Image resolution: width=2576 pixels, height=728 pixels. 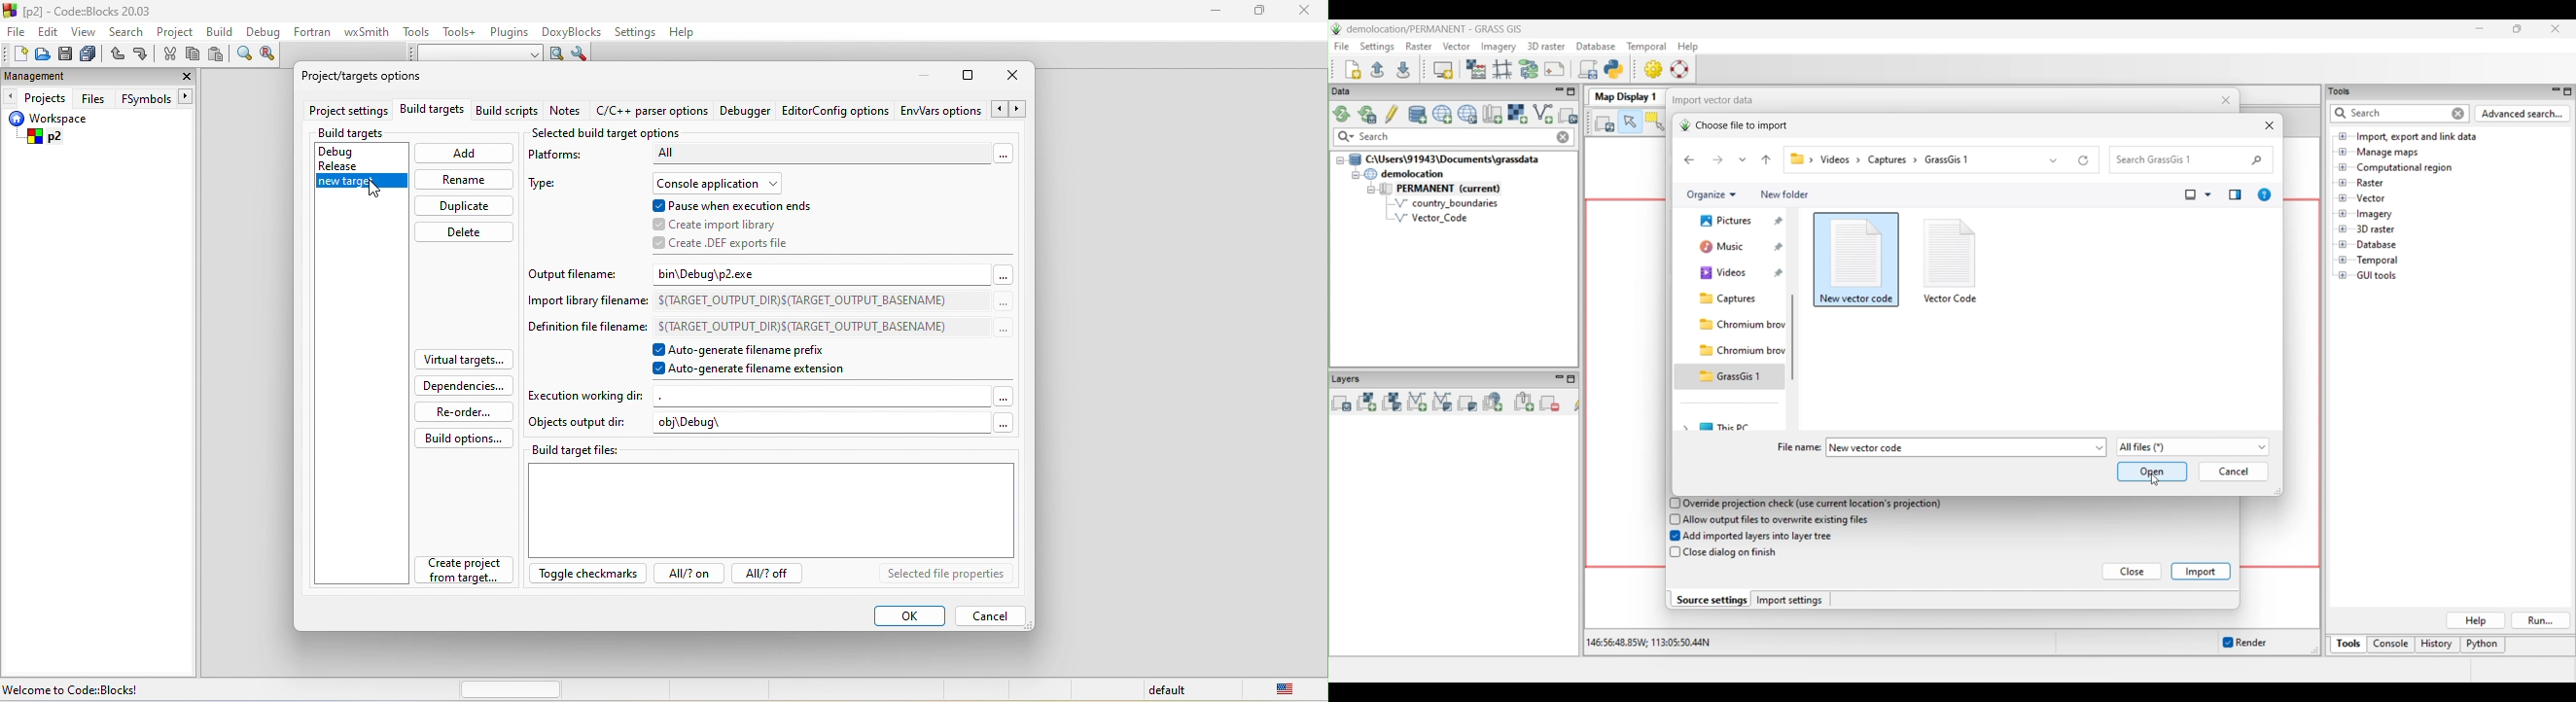 What do you see at coordinates (551, 187) in the screenshot?
I see `type` at bounding box center [551, 187].